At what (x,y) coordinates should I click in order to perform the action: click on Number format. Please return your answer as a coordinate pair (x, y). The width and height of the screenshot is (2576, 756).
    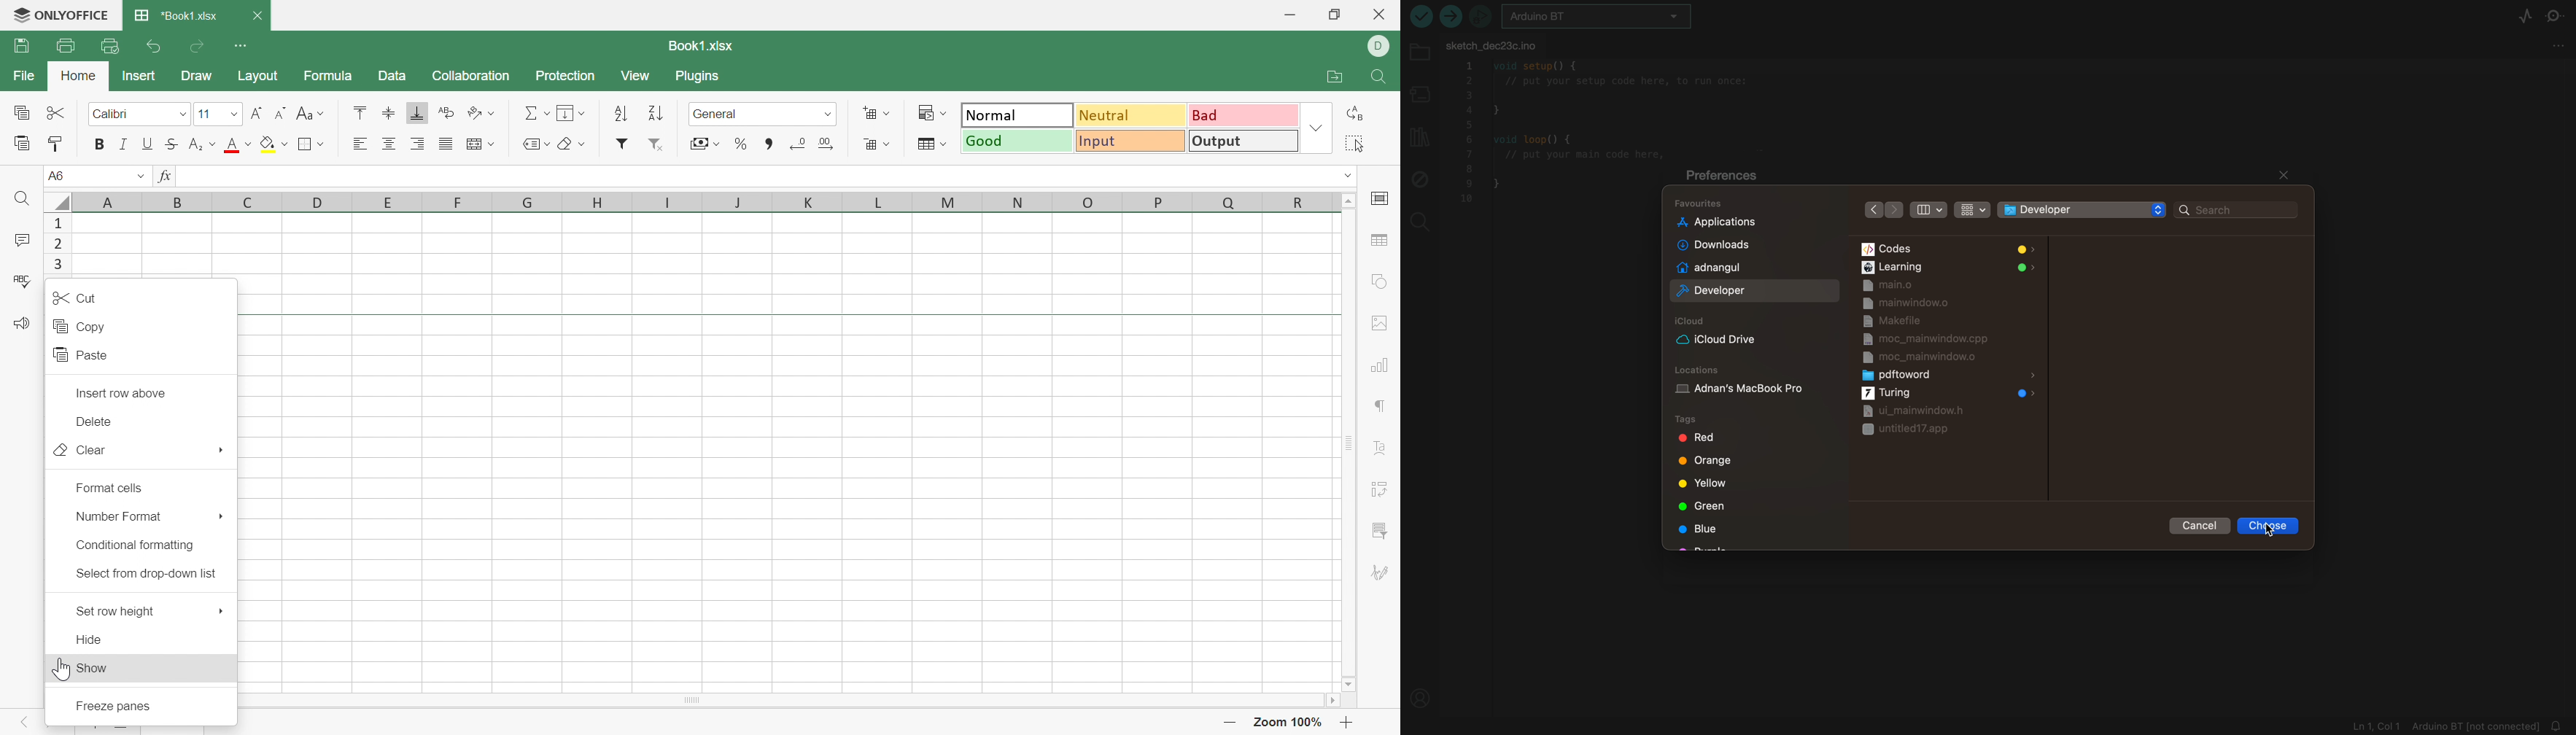
    Looking at the image, I should click on (119, 518).